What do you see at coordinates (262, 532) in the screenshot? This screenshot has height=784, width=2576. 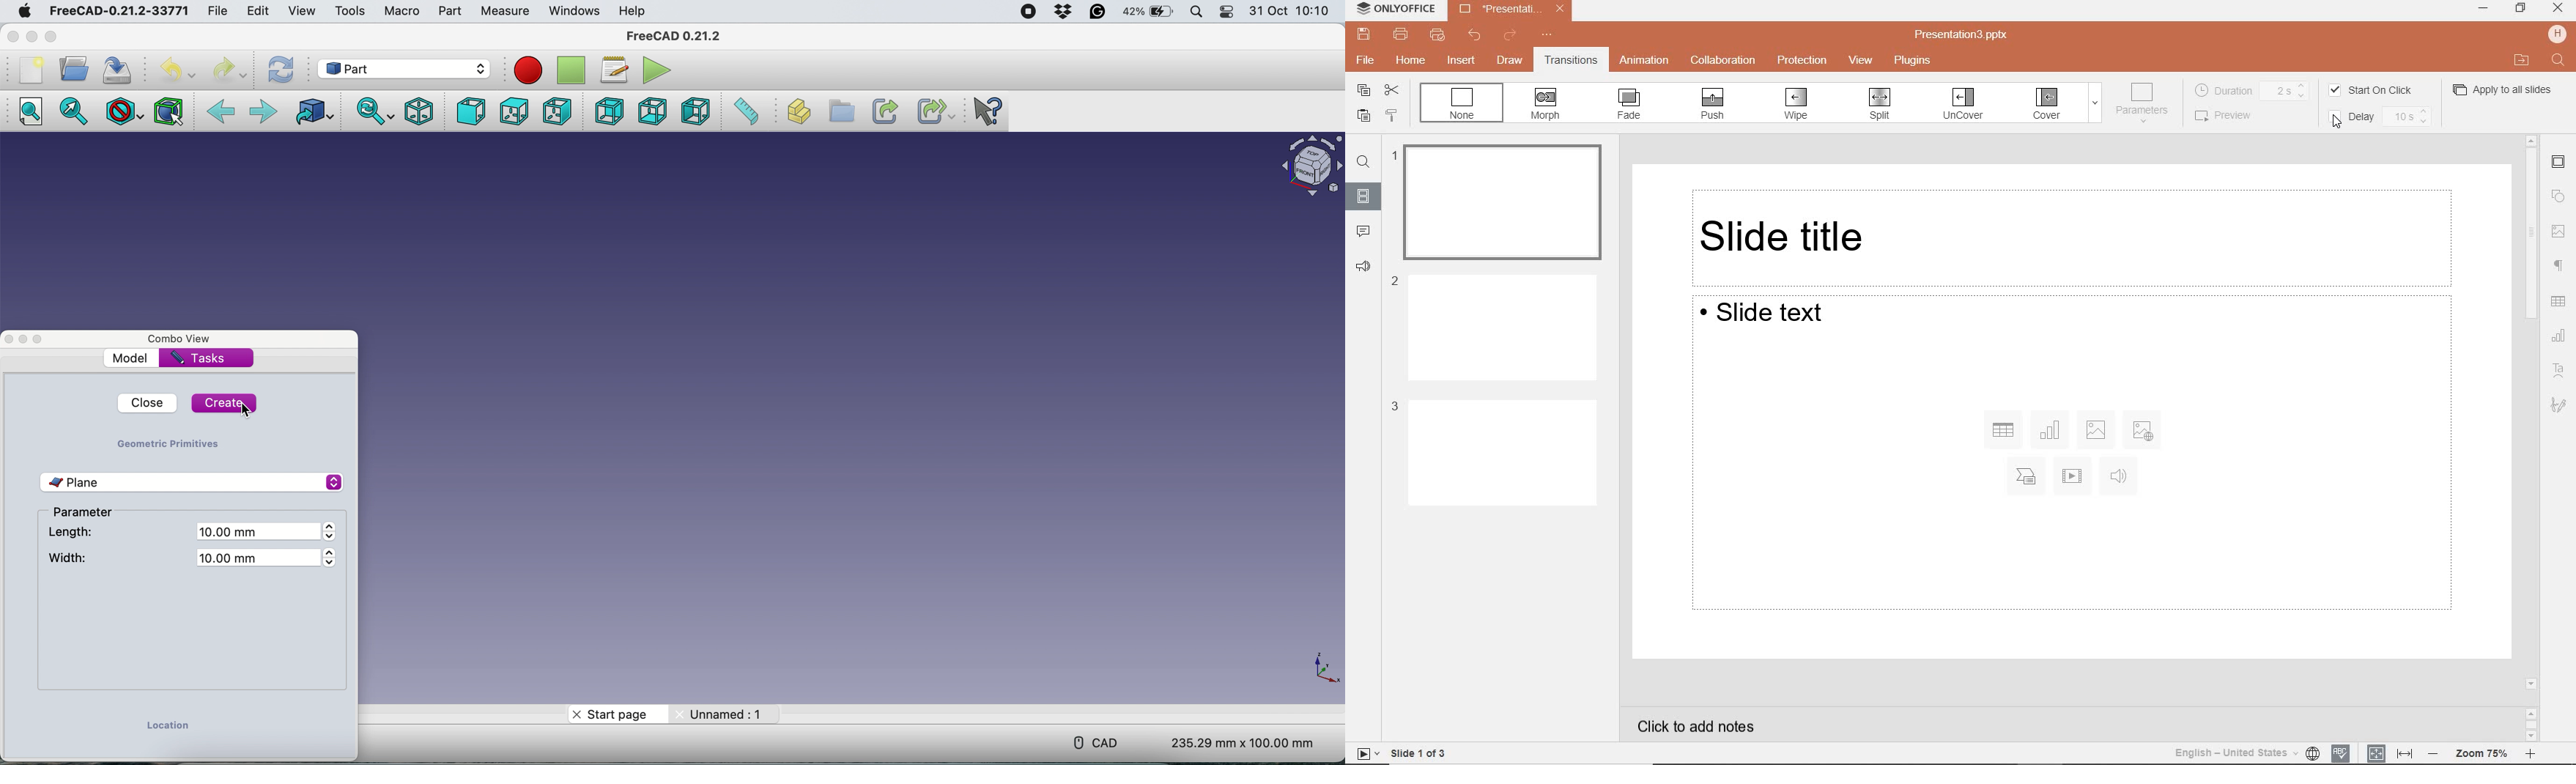 I see `10.00 mm` at bounding box center [262, 532].